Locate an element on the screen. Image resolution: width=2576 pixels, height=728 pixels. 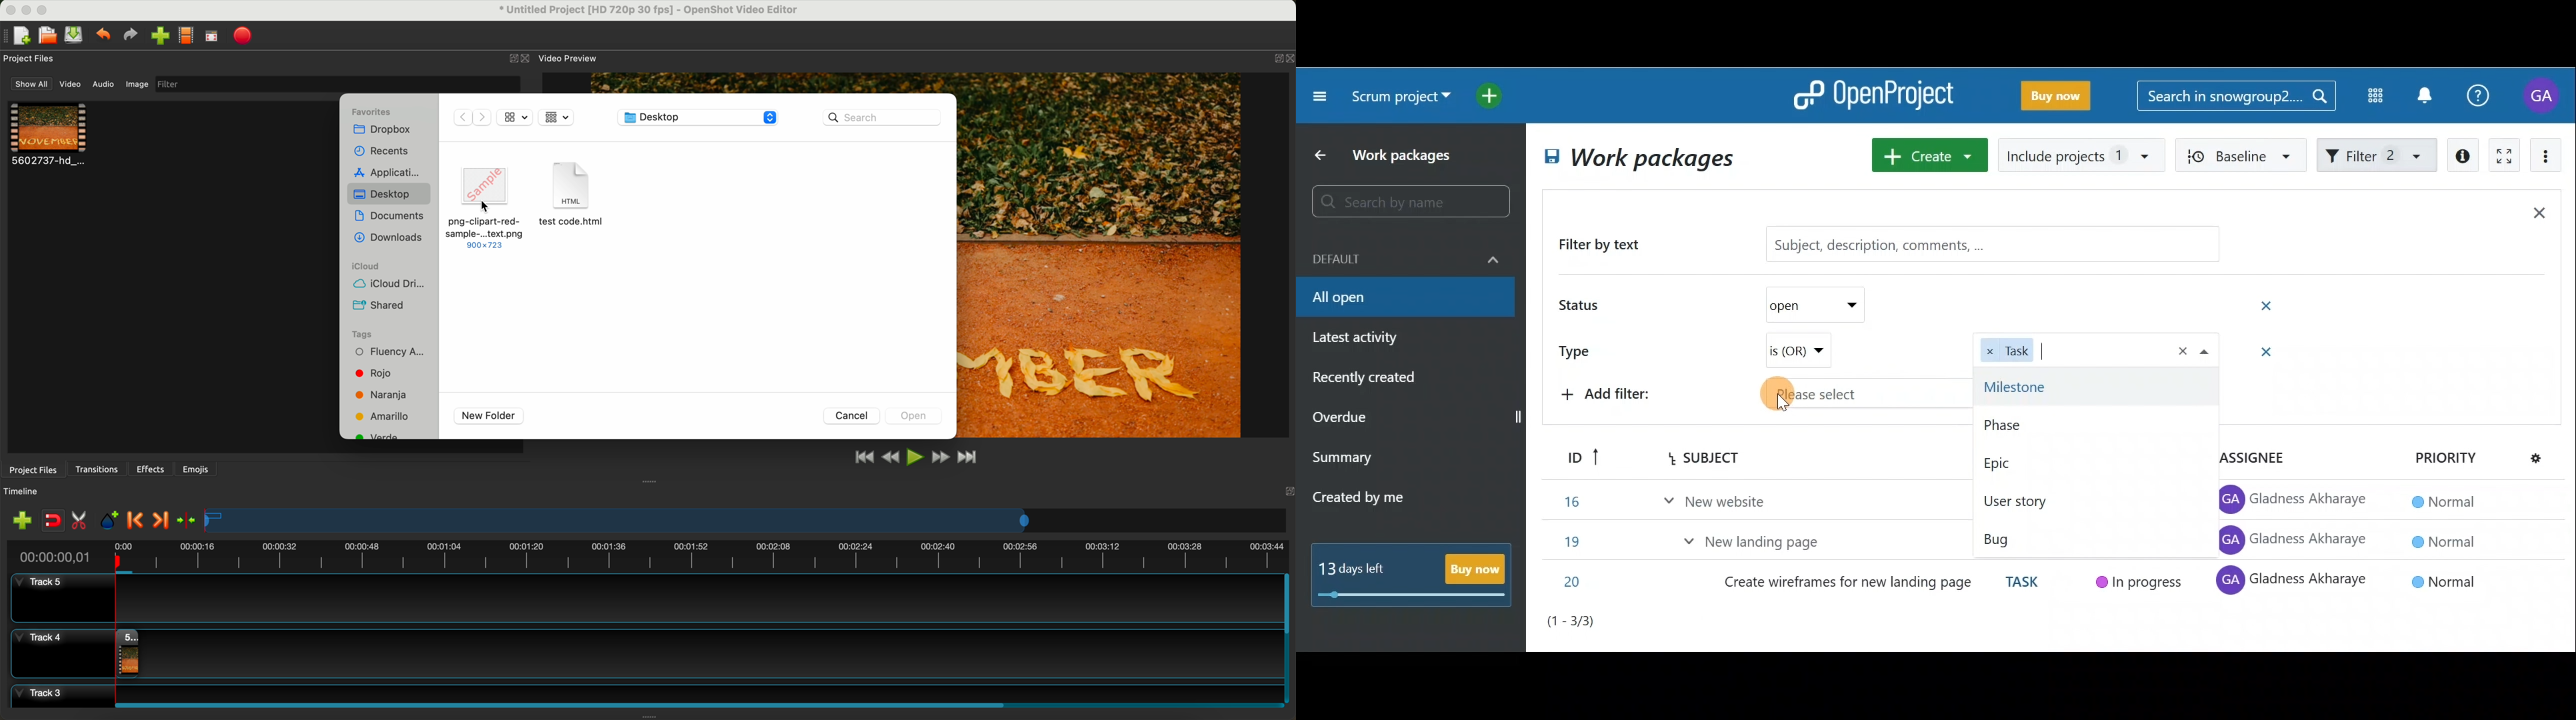
full screen is located at coordinates (212, 38).